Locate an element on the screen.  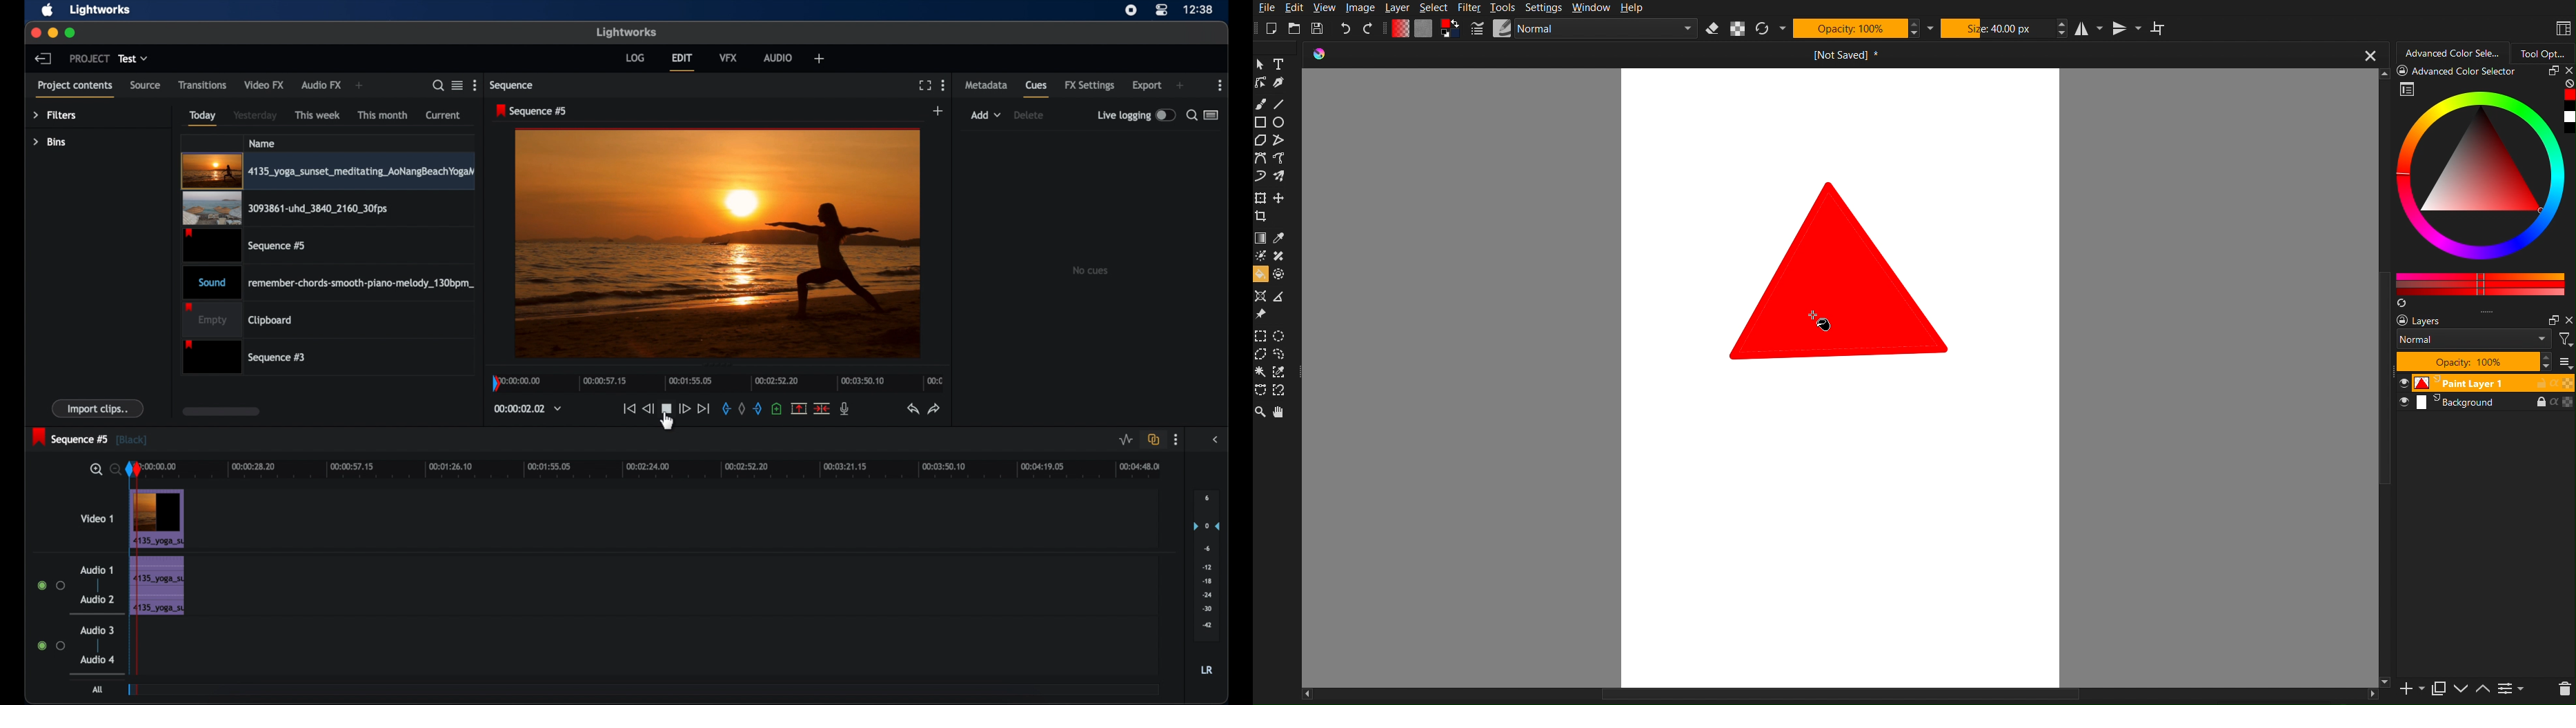
Erase is located at coordinates (1712, 29).